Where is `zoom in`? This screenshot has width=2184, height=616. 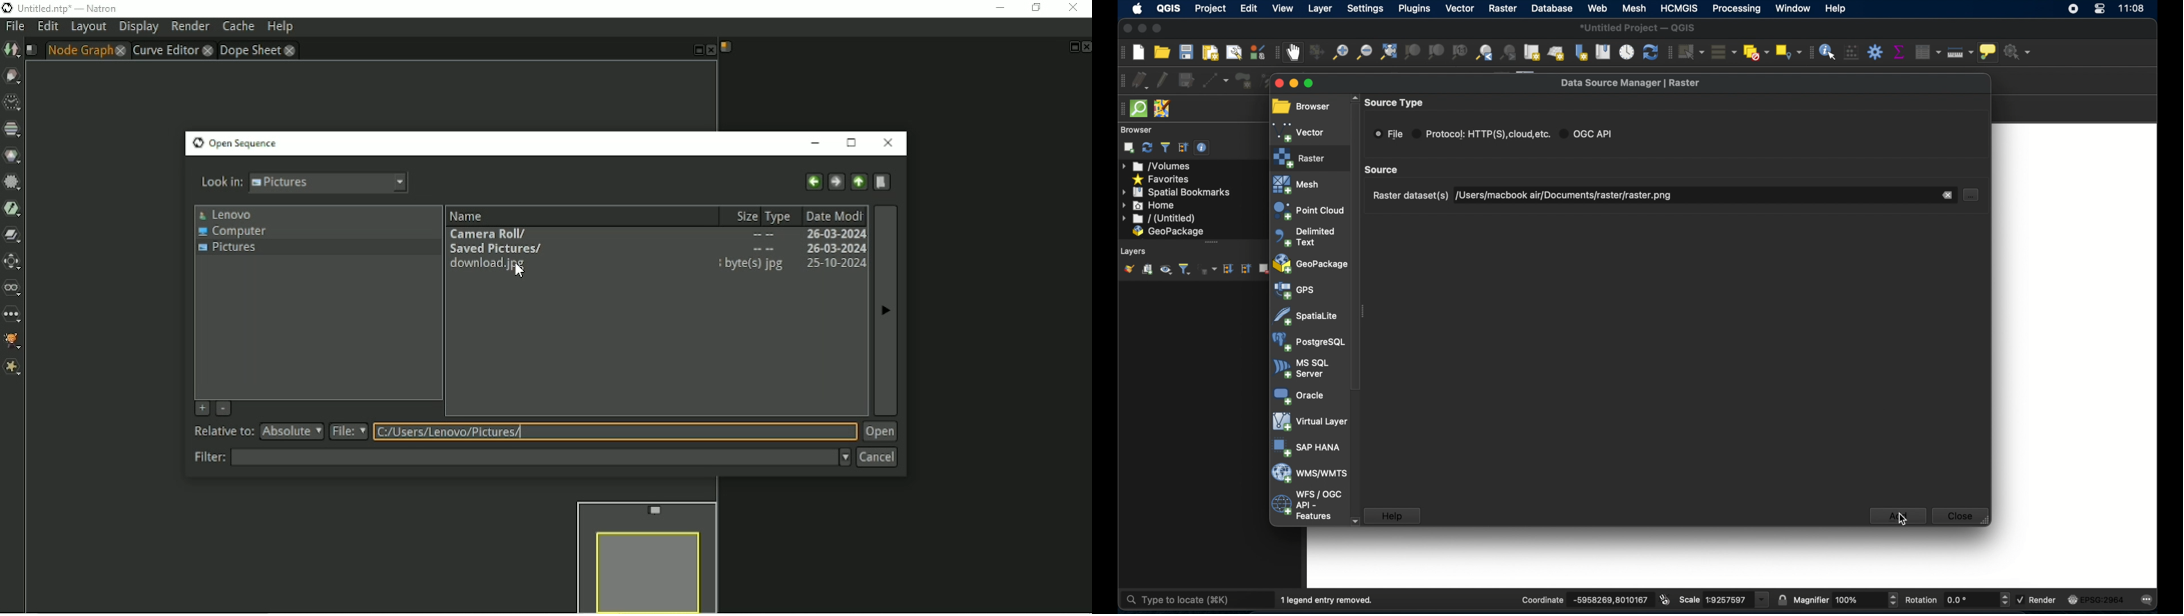
zoom in is located at coordinates (1340, 52).